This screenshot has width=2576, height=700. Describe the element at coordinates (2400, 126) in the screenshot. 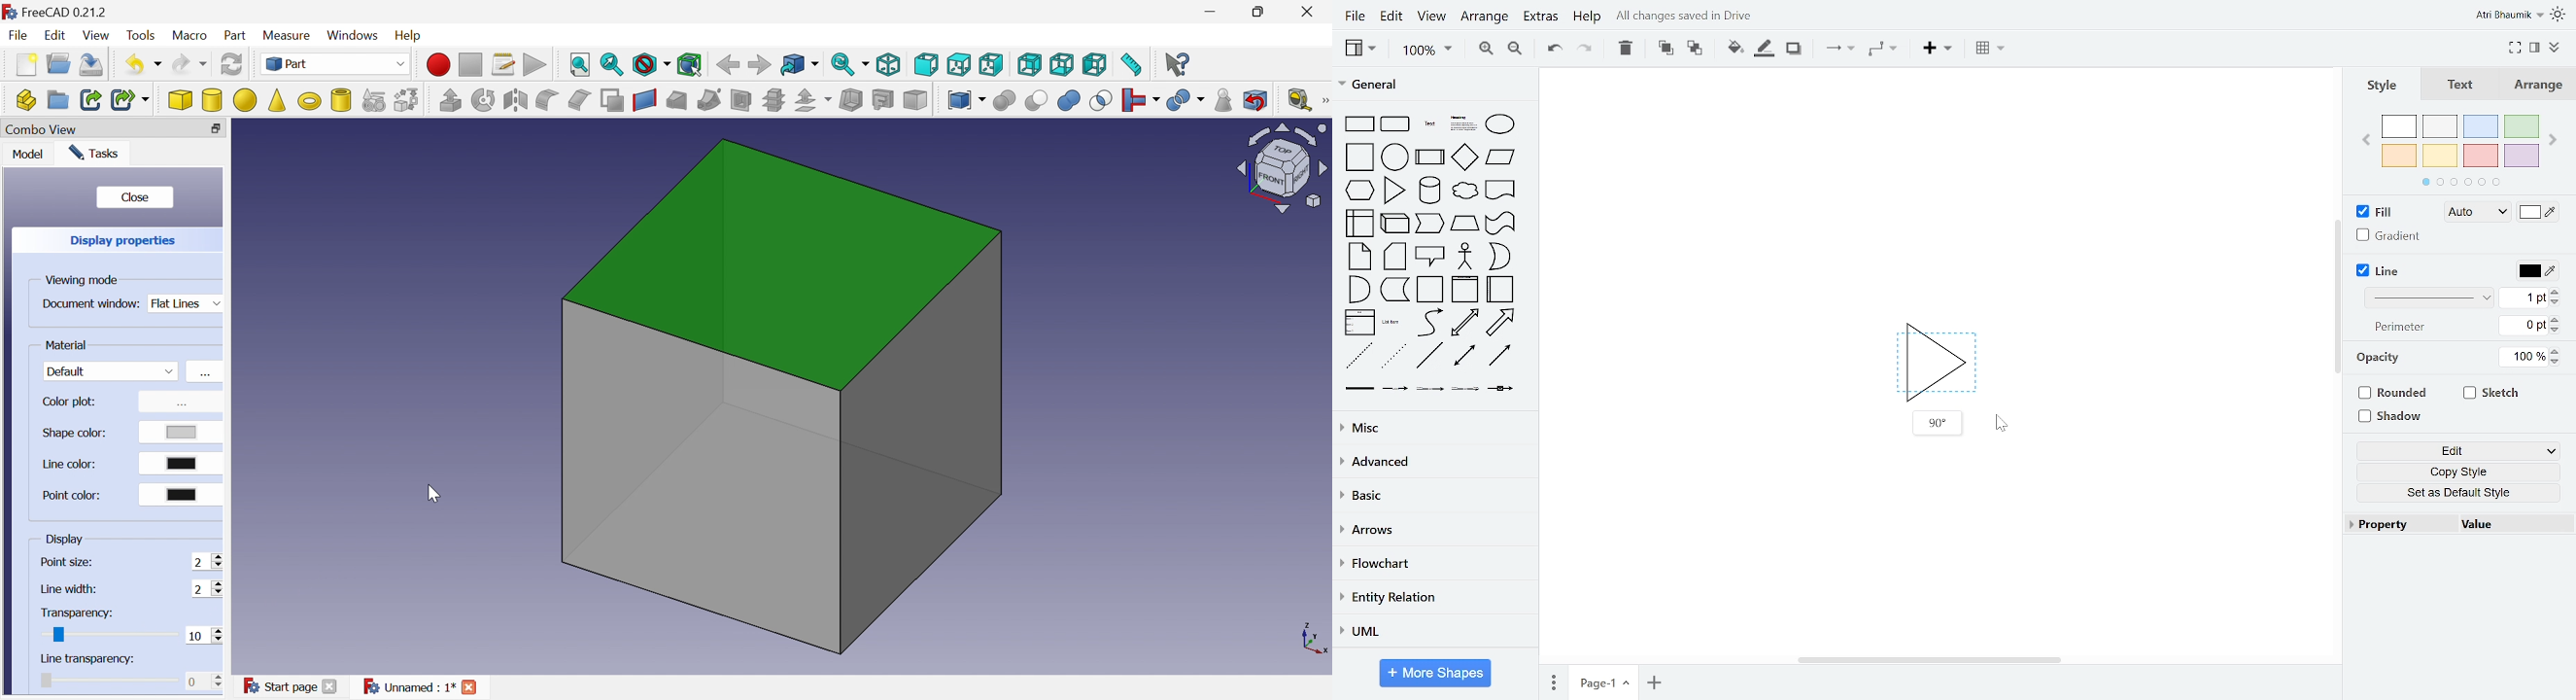

I see `white` at that location.